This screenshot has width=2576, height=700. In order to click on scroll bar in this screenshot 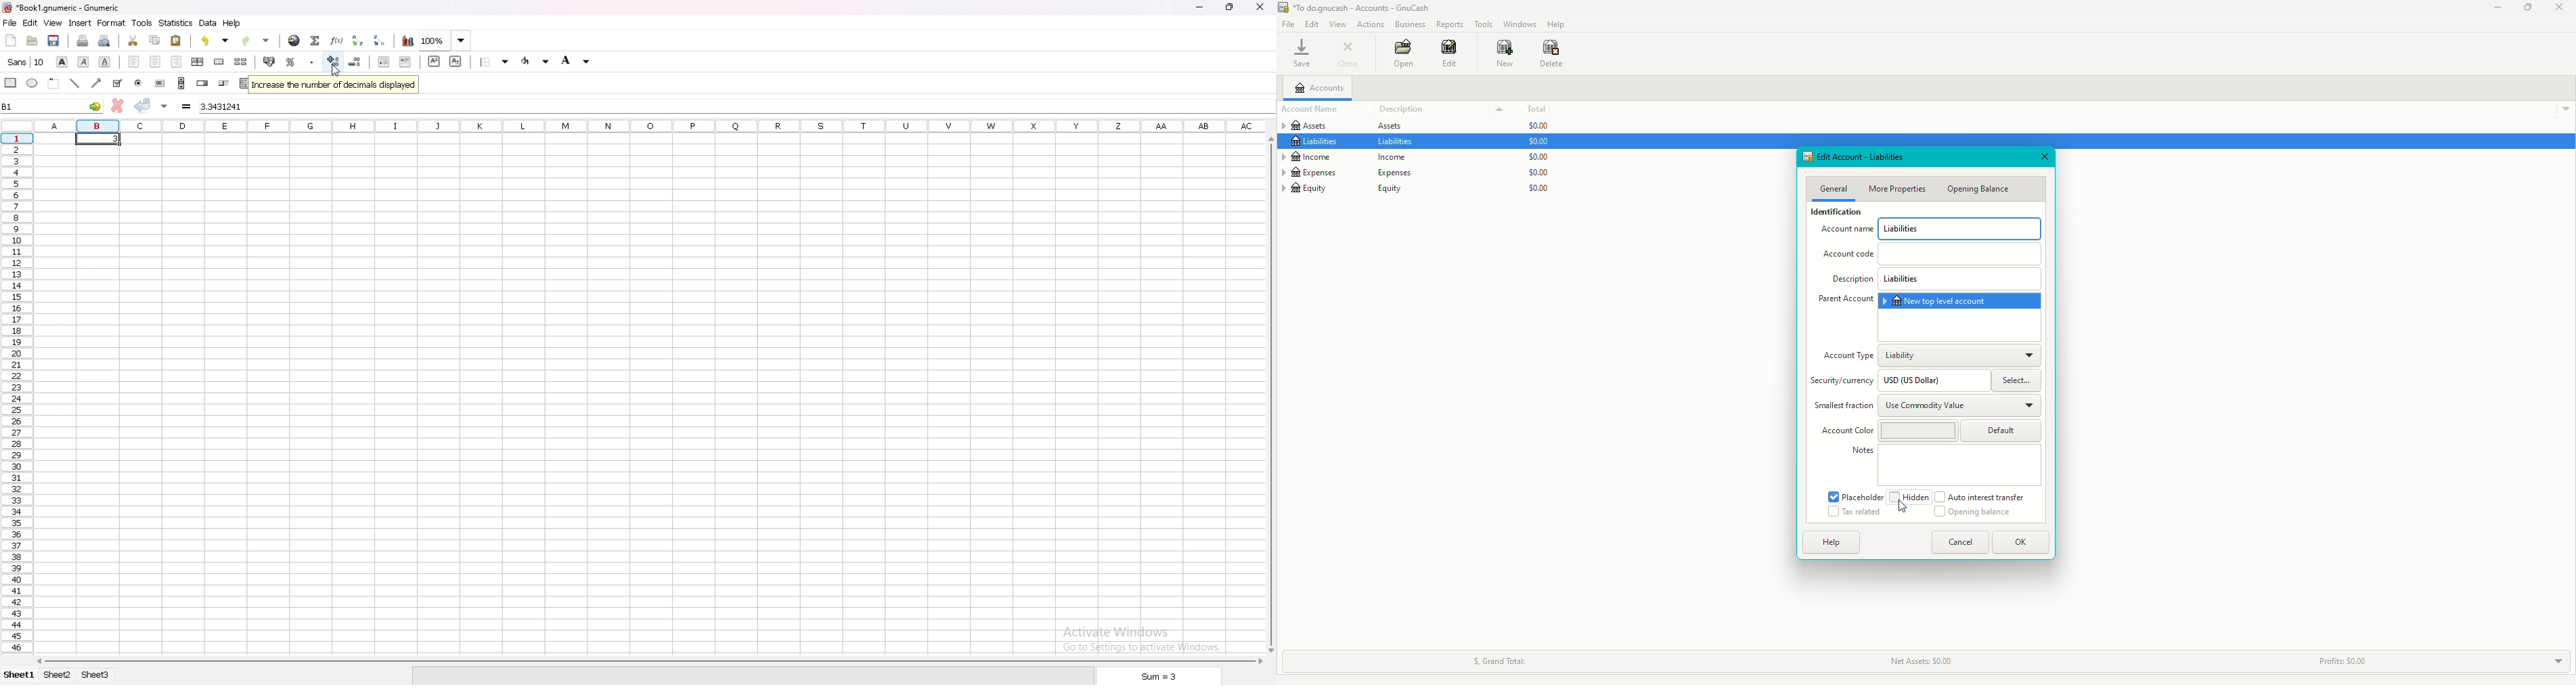, I will do `click(1269, 392)`.